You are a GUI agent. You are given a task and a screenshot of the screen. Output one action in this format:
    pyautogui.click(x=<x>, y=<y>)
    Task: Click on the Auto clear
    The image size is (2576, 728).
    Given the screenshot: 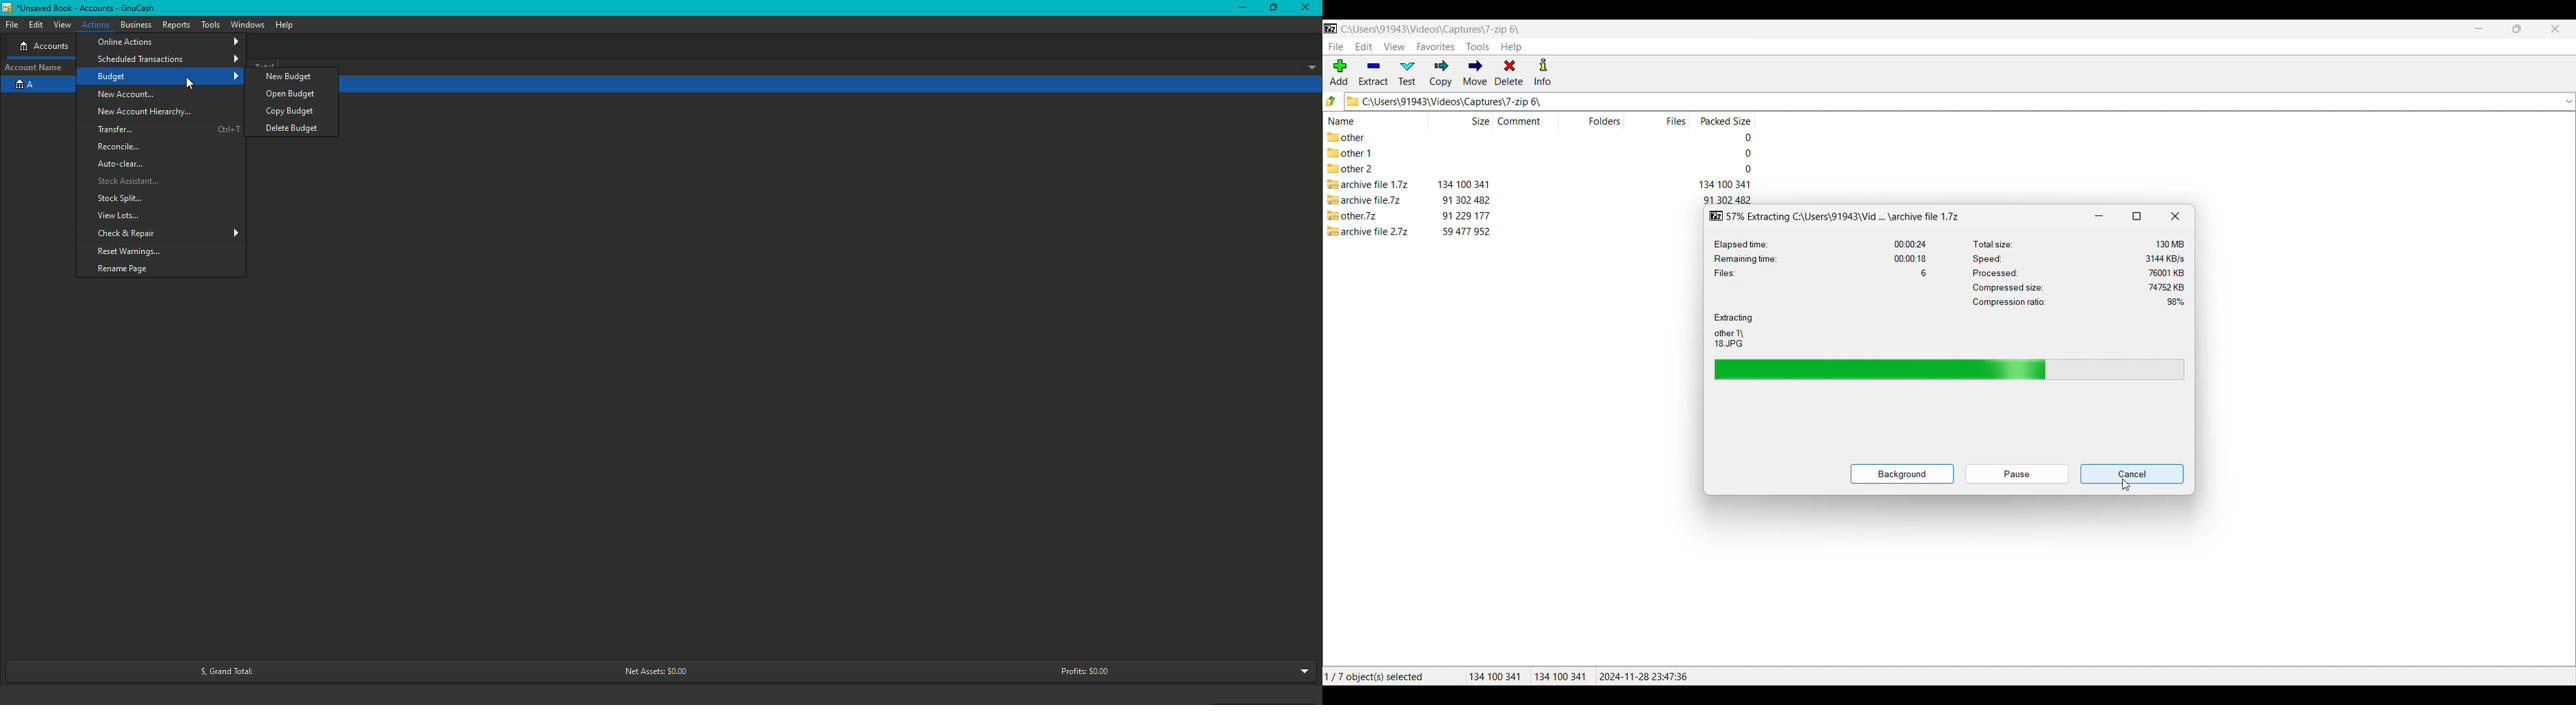 What is the action you would take?
    pyautogui.click(x=121, y=164)
    